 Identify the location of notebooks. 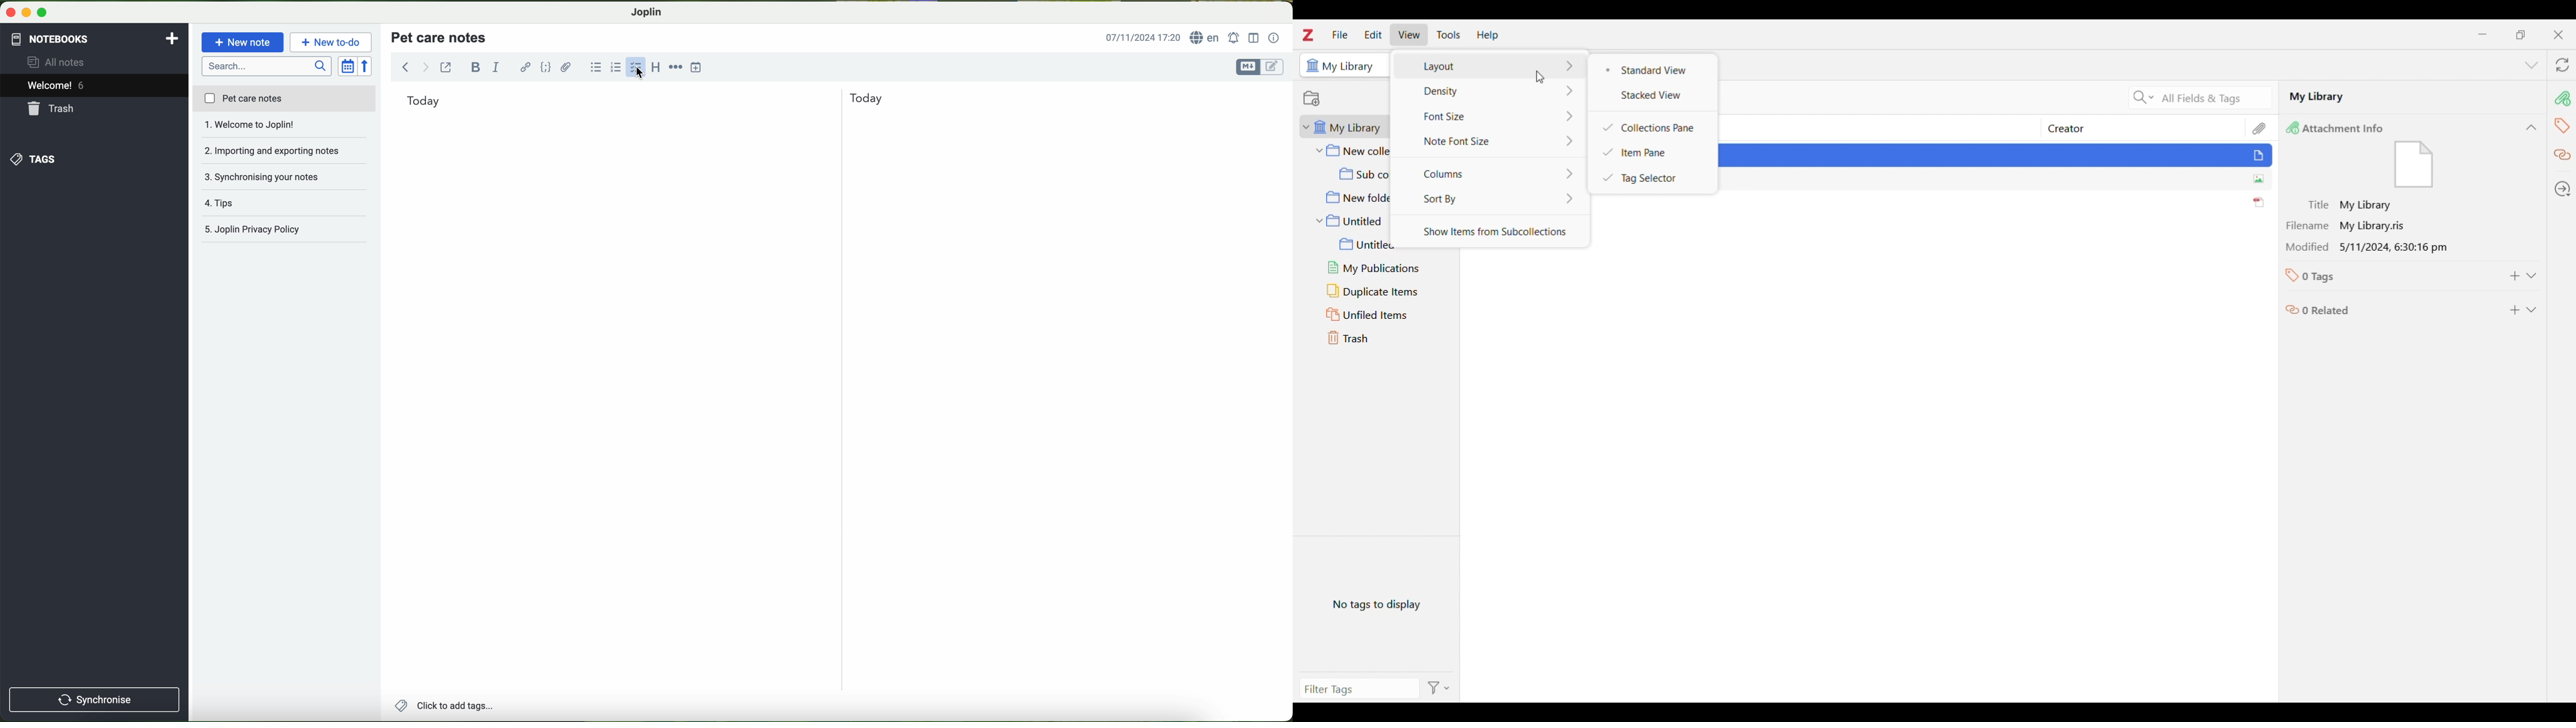
(48, 37).